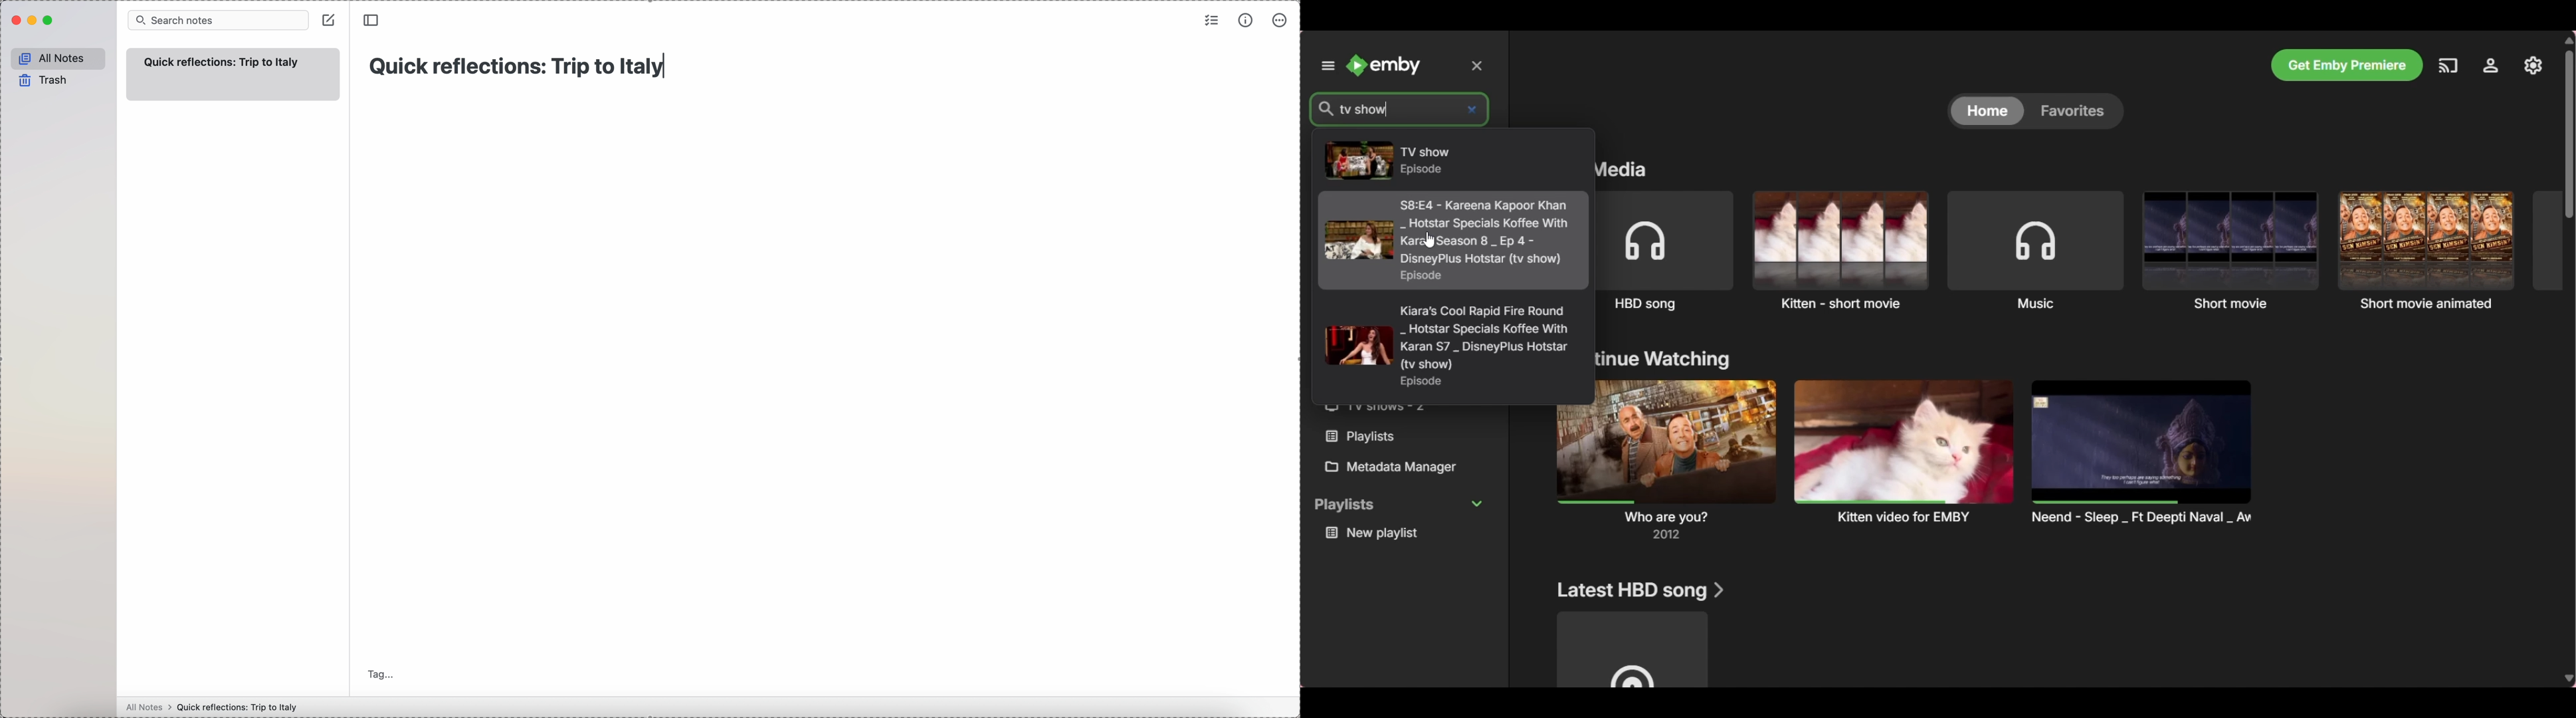  I want to click on Quick reflections: Trip to Italy, so click(522, 67).